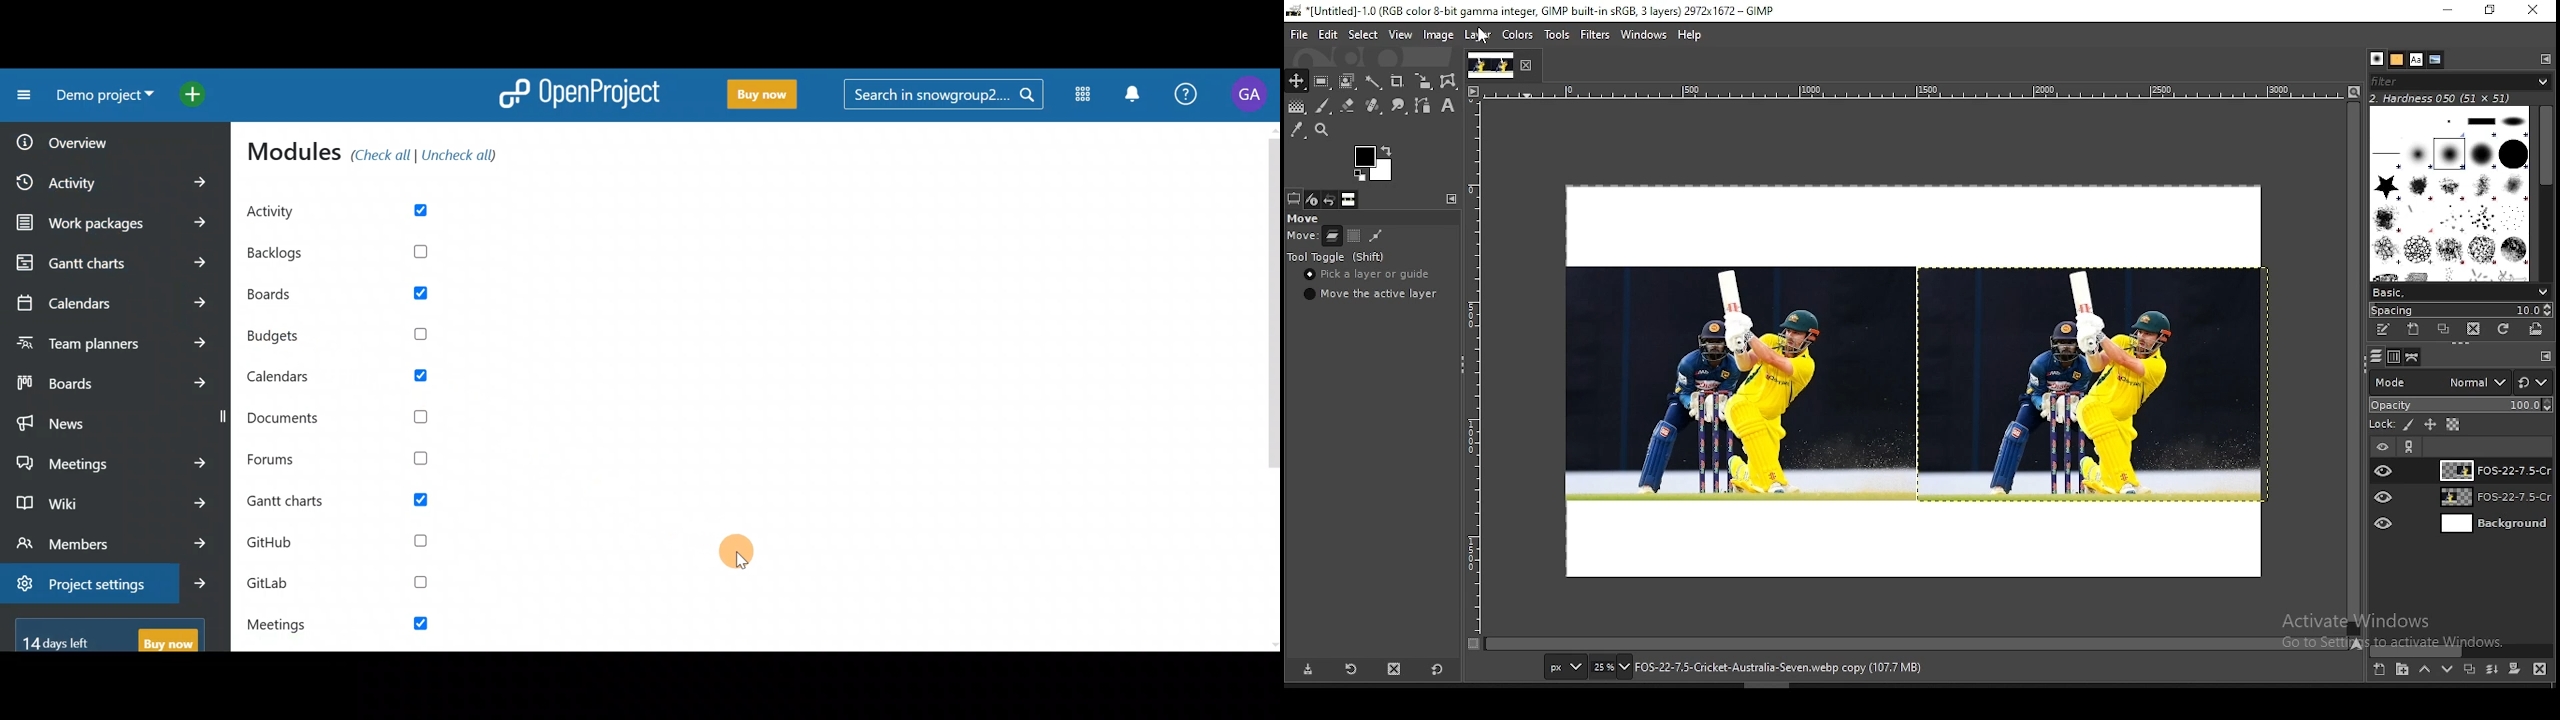 This screenshot has height=728, width=2576. What do you see at coordinates (1329, 200) in the screenshot?
I see `undo history` at bounding box center [1329, 200].